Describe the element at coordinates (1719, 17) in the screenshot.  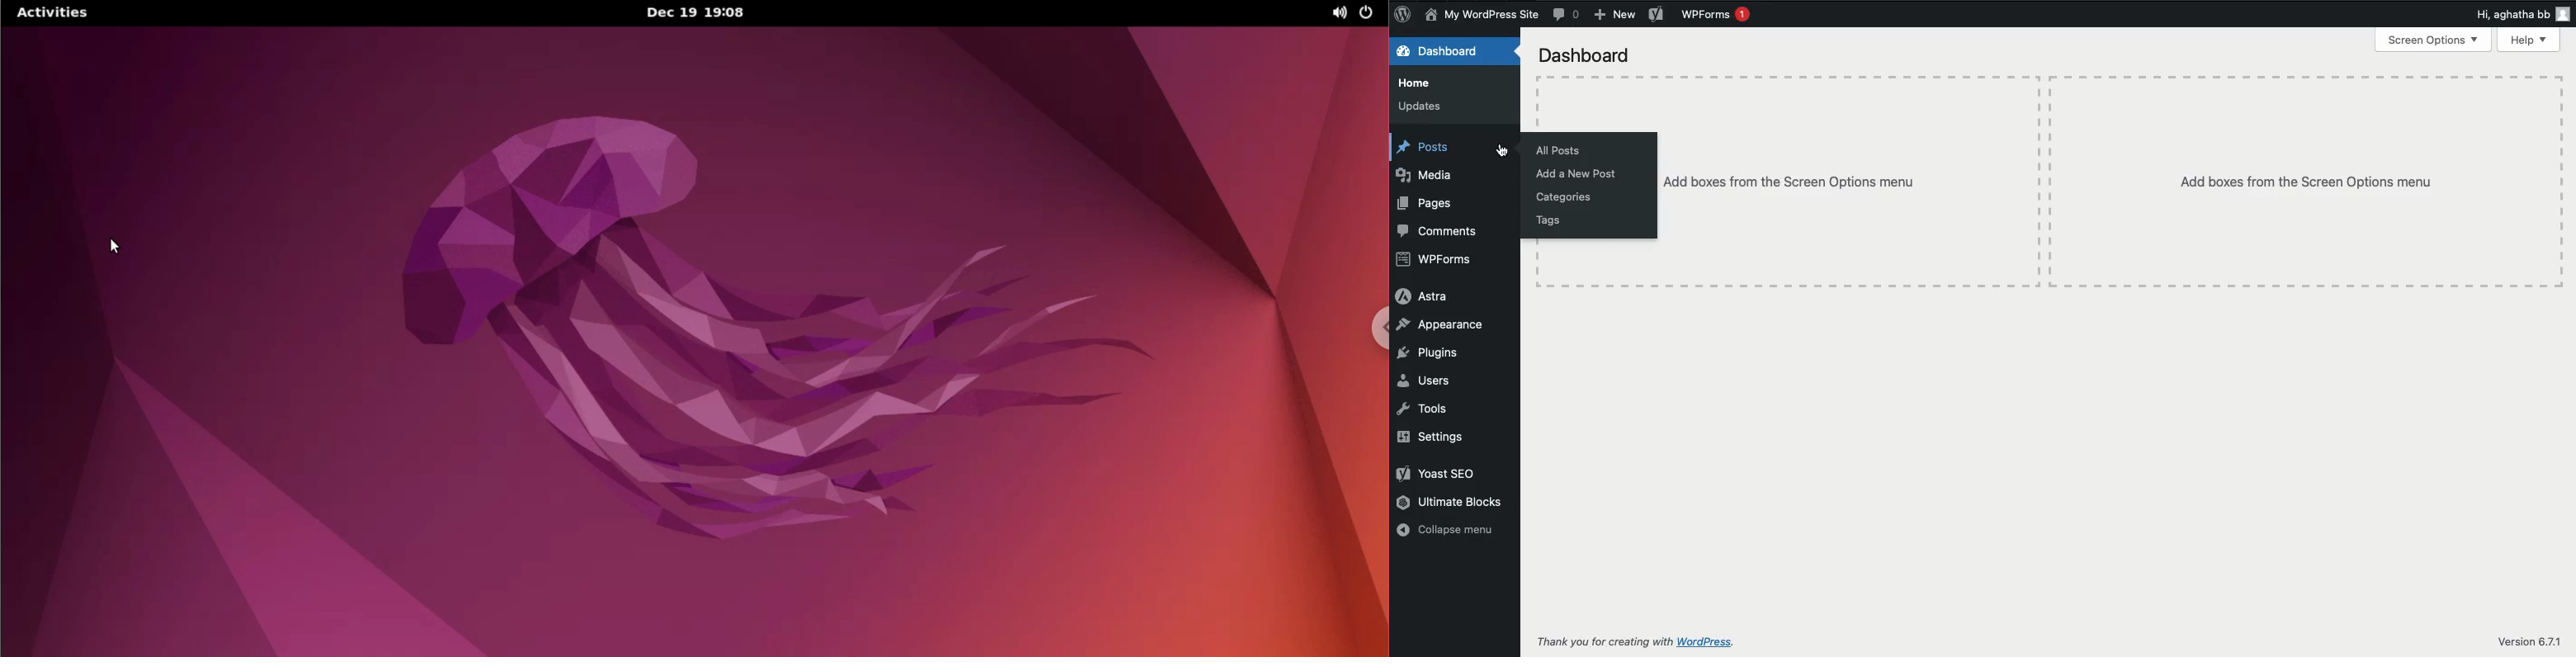
I see `WPForms` at that location.